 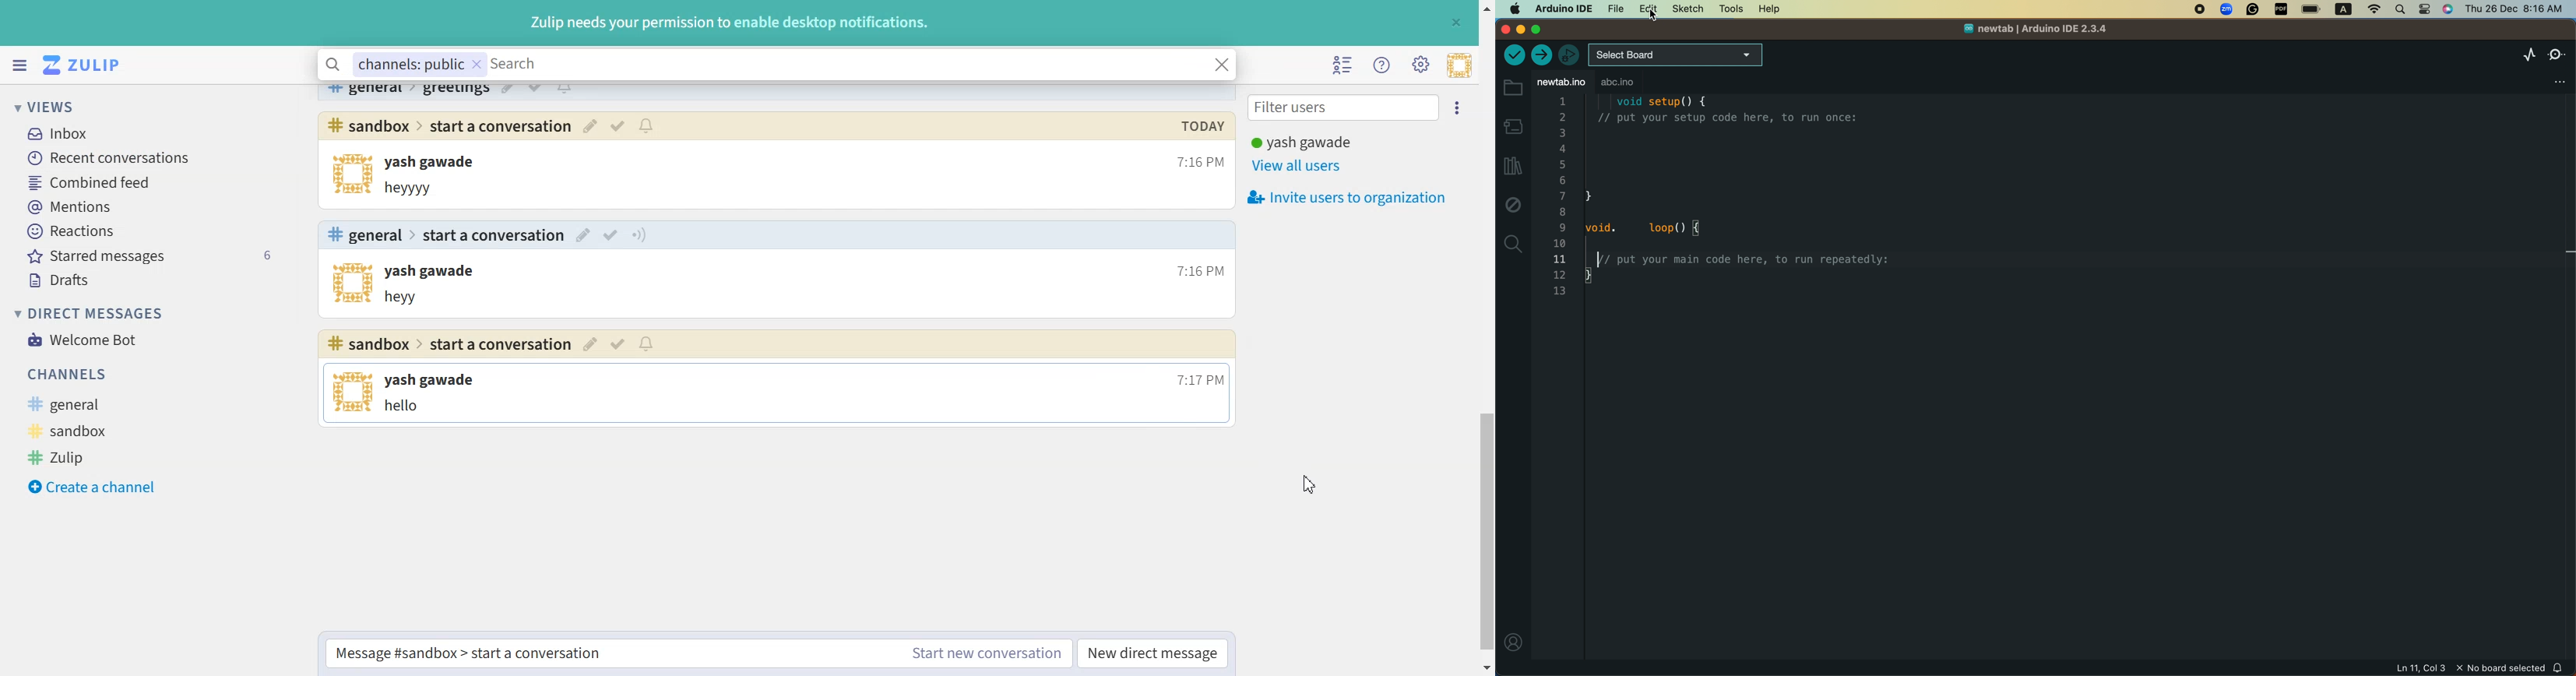 What do you see at coordinates (585, 234) in the screenshot?
I see `Edit topic` at bounding box center [585, 234].